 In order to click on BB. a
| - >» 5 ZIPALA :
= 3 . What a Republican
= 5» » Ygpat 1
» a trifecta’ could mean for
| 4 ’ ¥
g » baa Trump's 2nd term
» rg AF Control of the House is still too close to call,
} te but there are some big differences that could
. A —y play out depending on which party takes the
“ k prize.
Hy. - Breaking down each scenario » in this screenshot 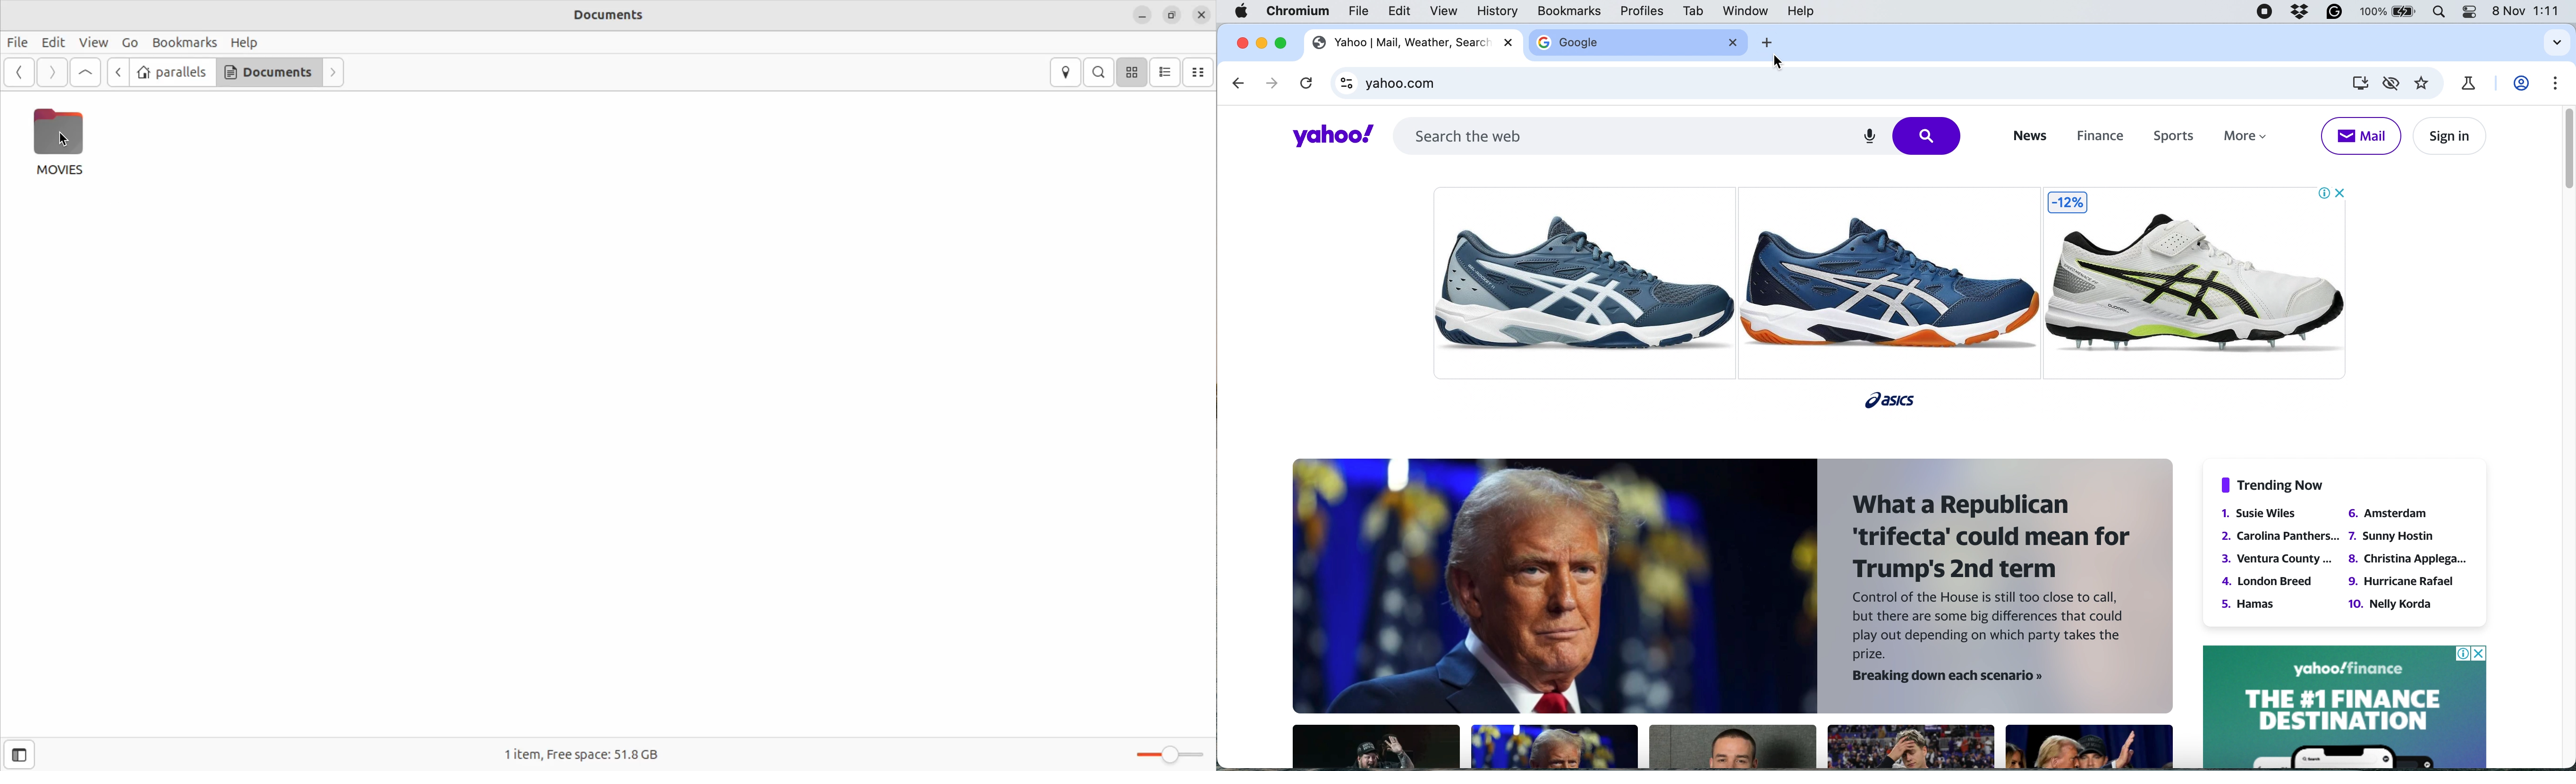, I will do `click(1725, 612)`.